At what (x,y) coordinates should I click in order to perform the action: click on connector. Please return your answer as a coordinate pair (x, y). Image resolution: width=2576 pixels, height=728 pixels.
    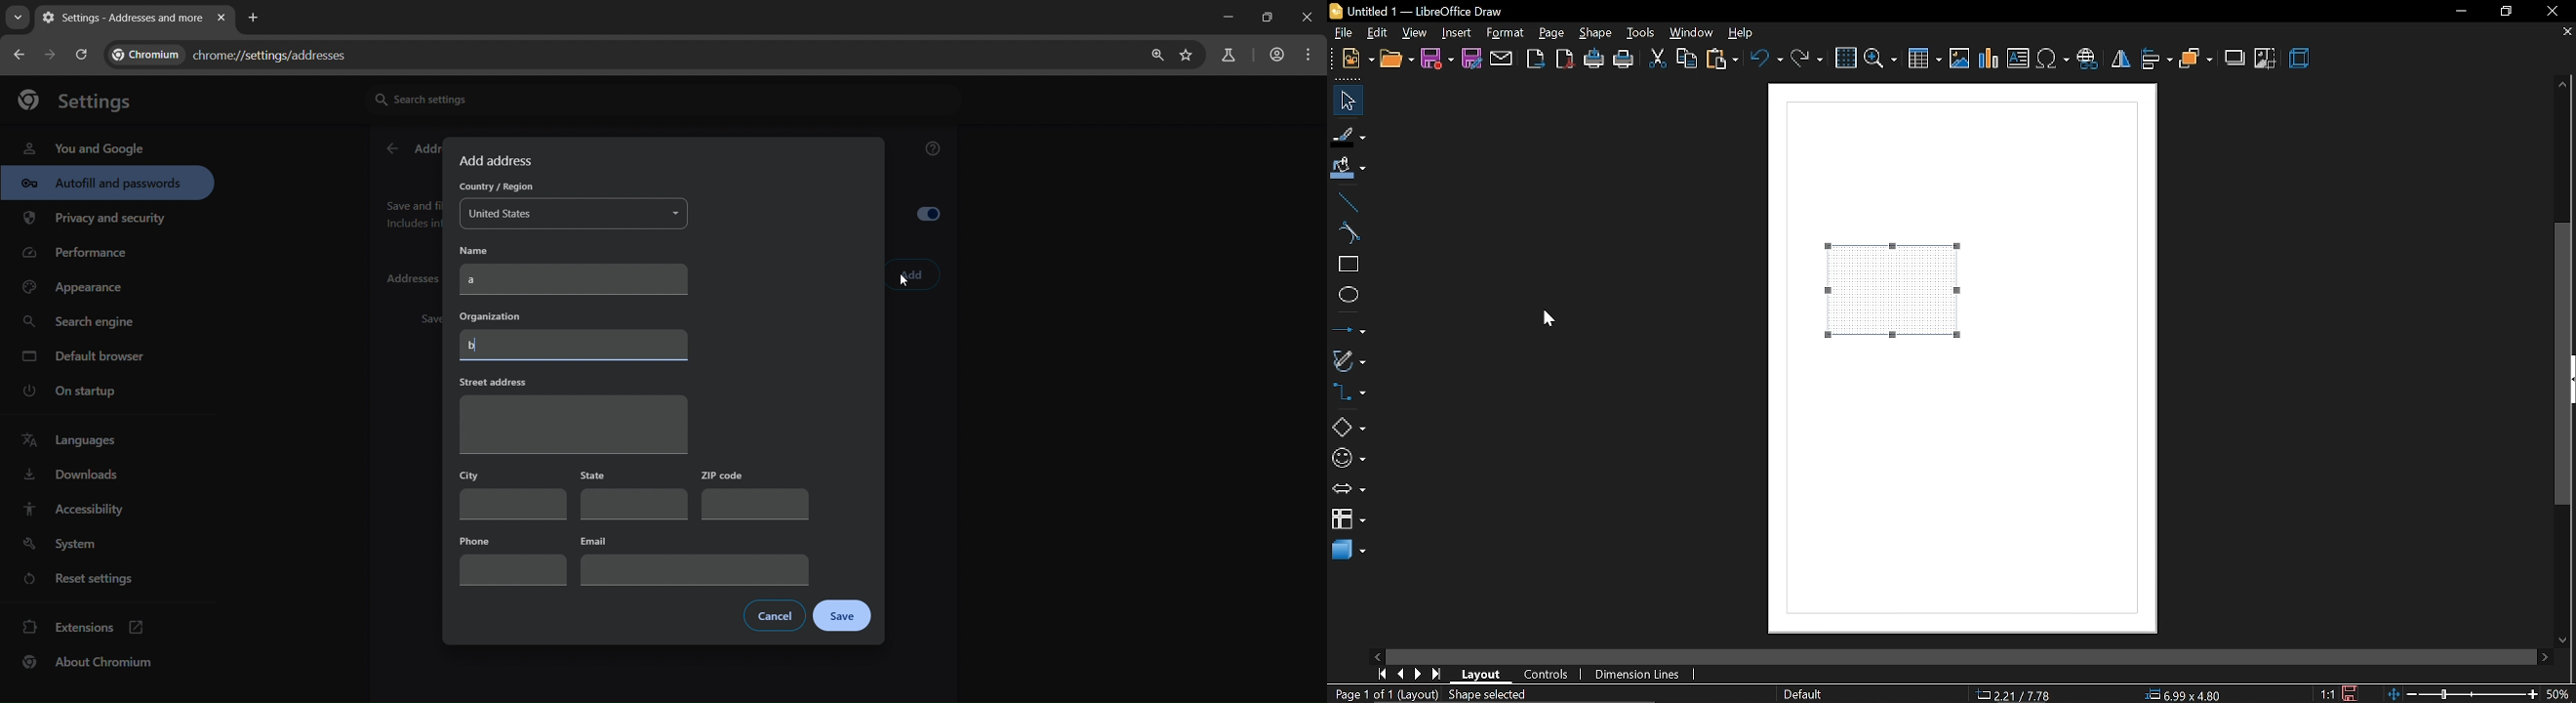
    Looking at the image, I should click on (1347, 392).